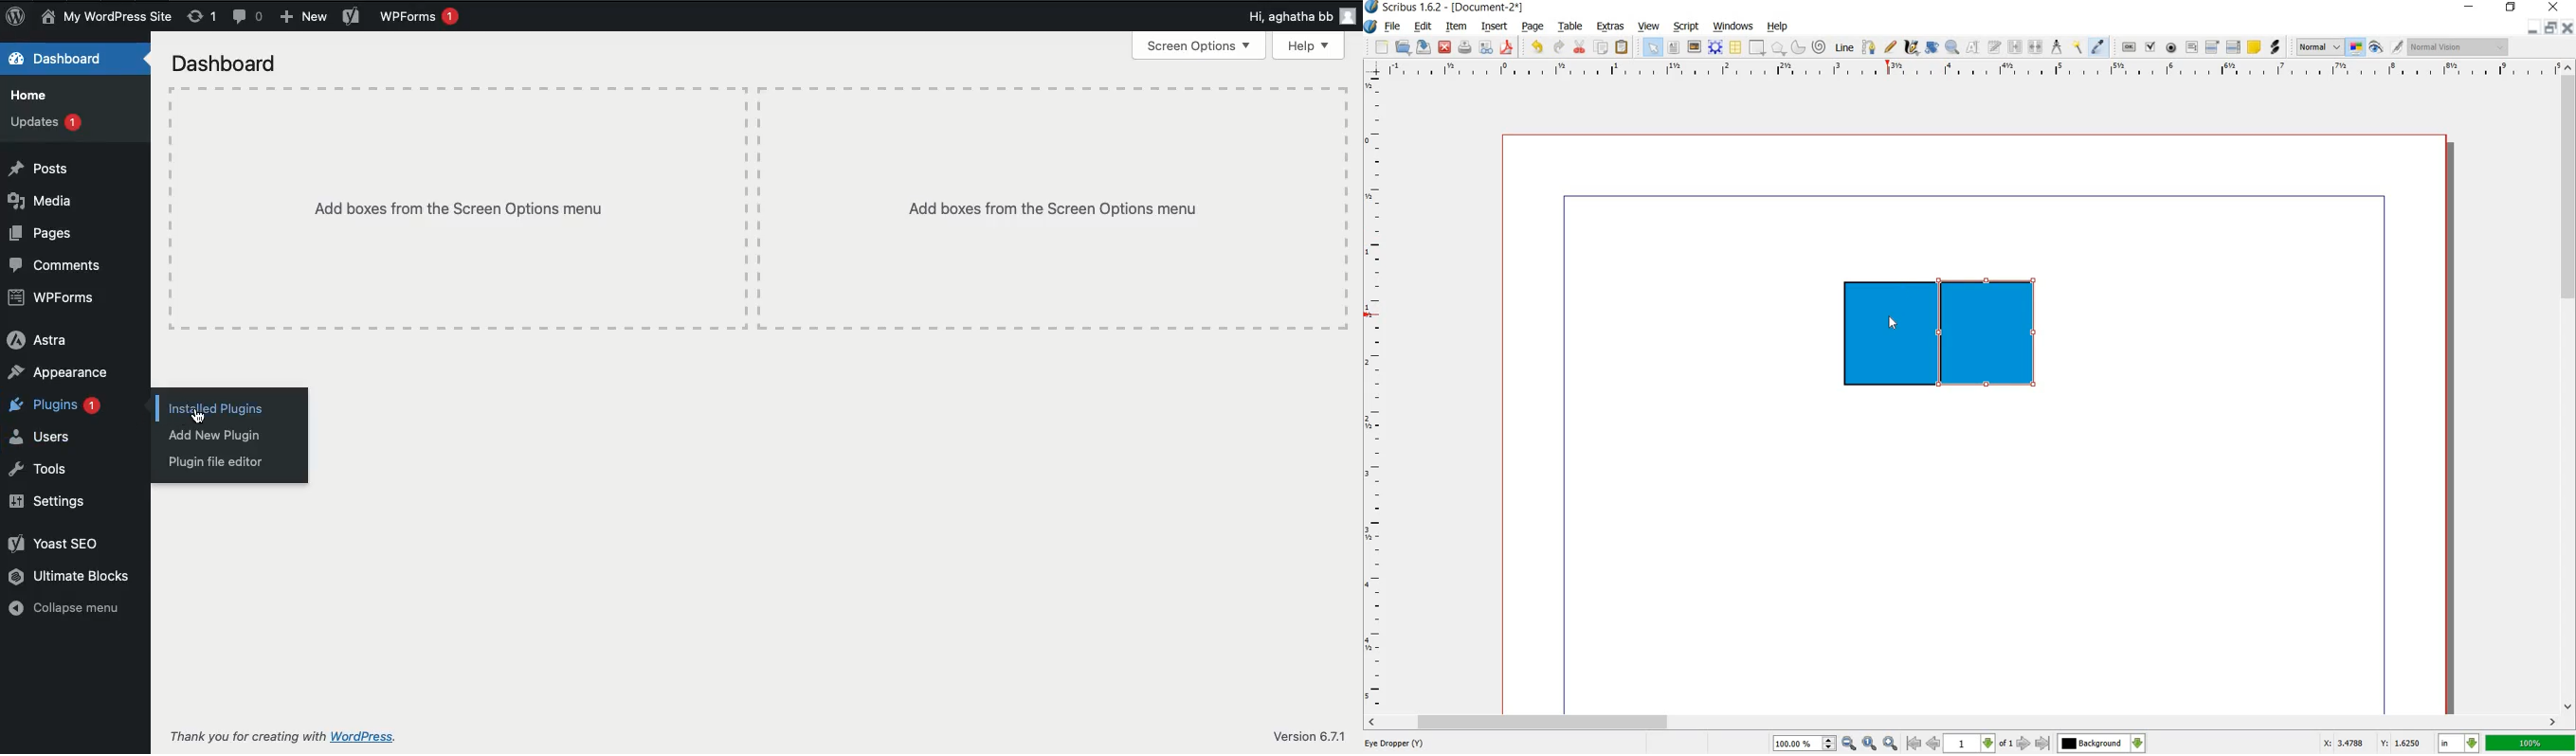  I want to click on pdf check box, so click(2151, 47).